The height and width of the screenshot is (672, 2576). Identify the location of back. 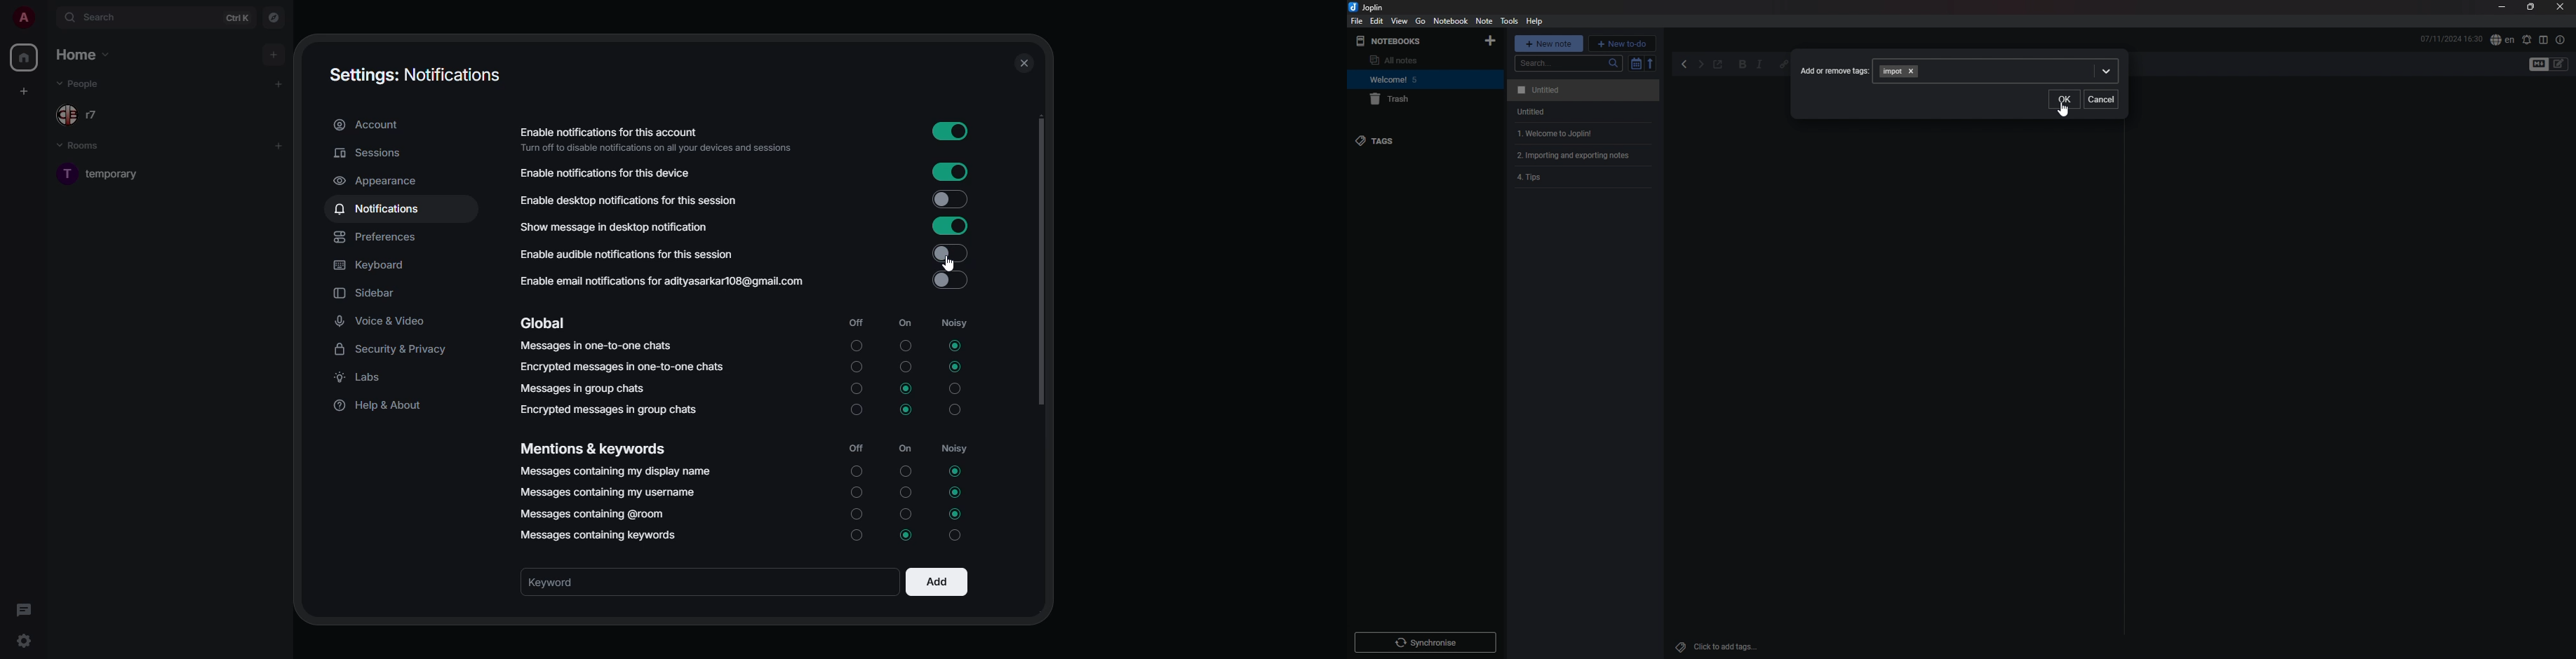
(1686, 65).